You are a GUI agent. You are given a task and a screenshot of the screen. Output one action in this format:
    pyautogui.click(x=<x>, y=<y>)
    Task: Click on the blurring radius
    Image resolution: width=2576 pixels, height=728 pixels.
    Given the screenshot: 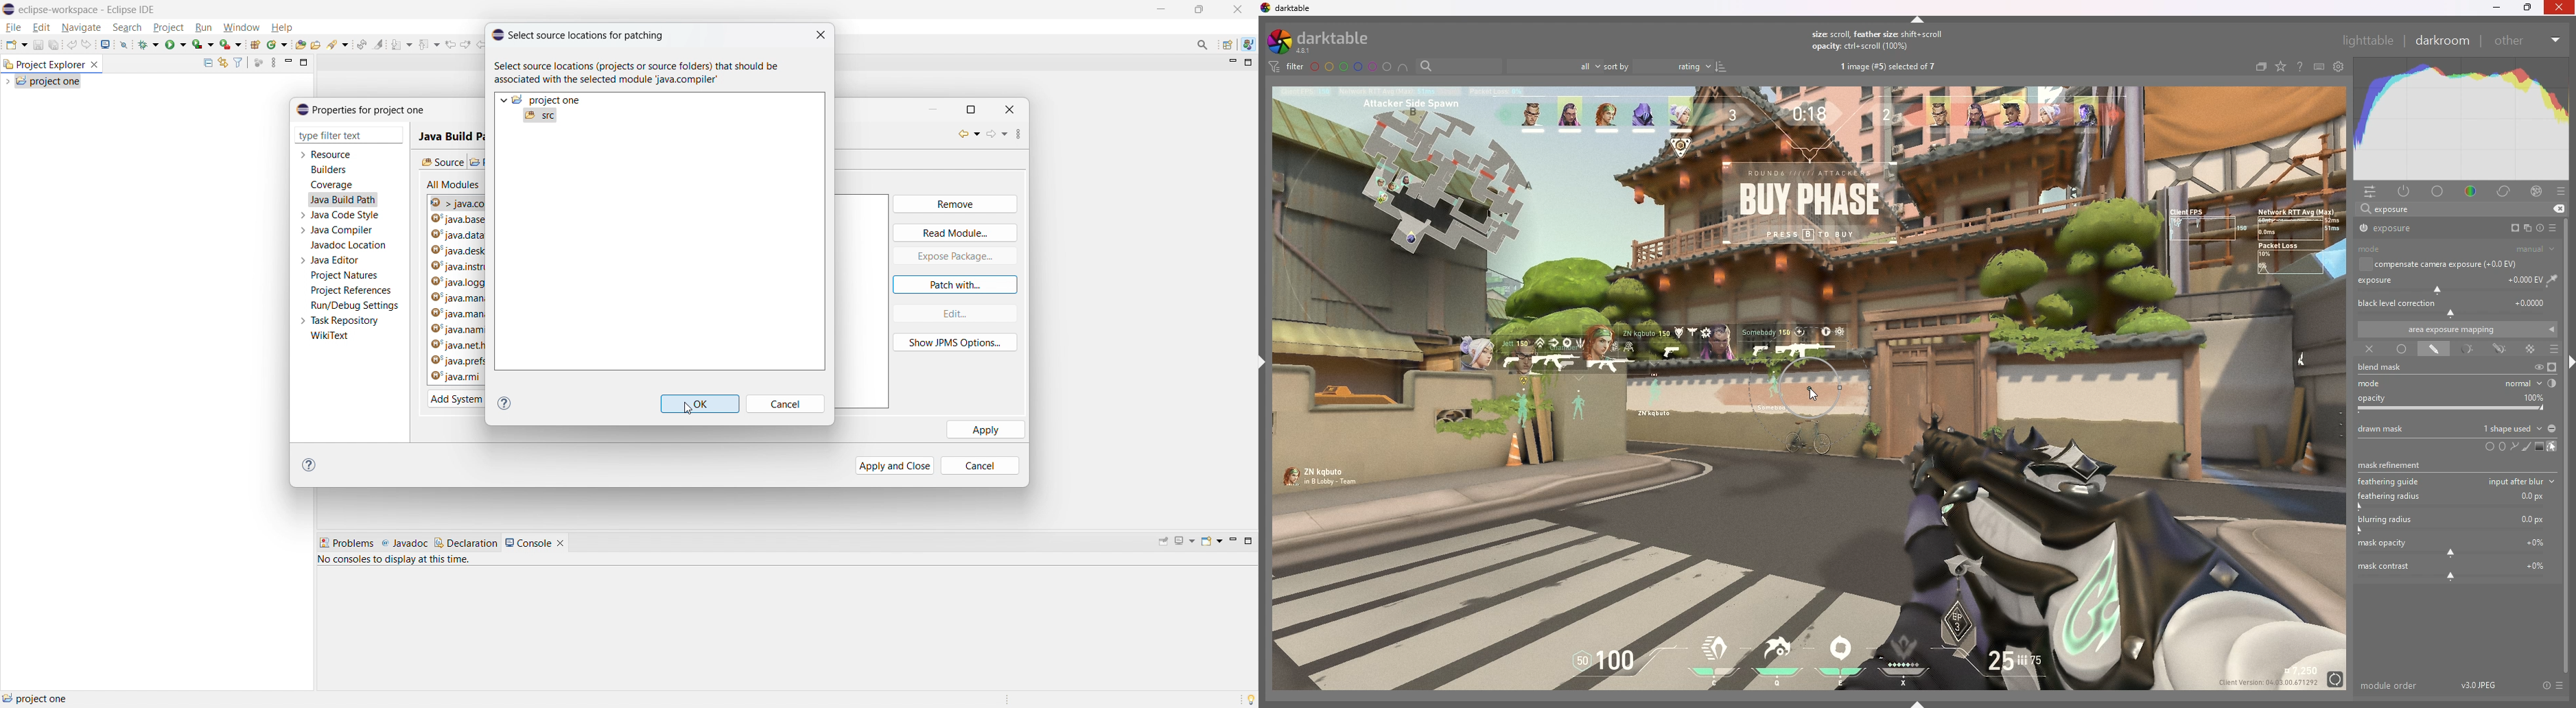 What is the action you would take?
    pyautogui.click(x=2455, y=524)
    